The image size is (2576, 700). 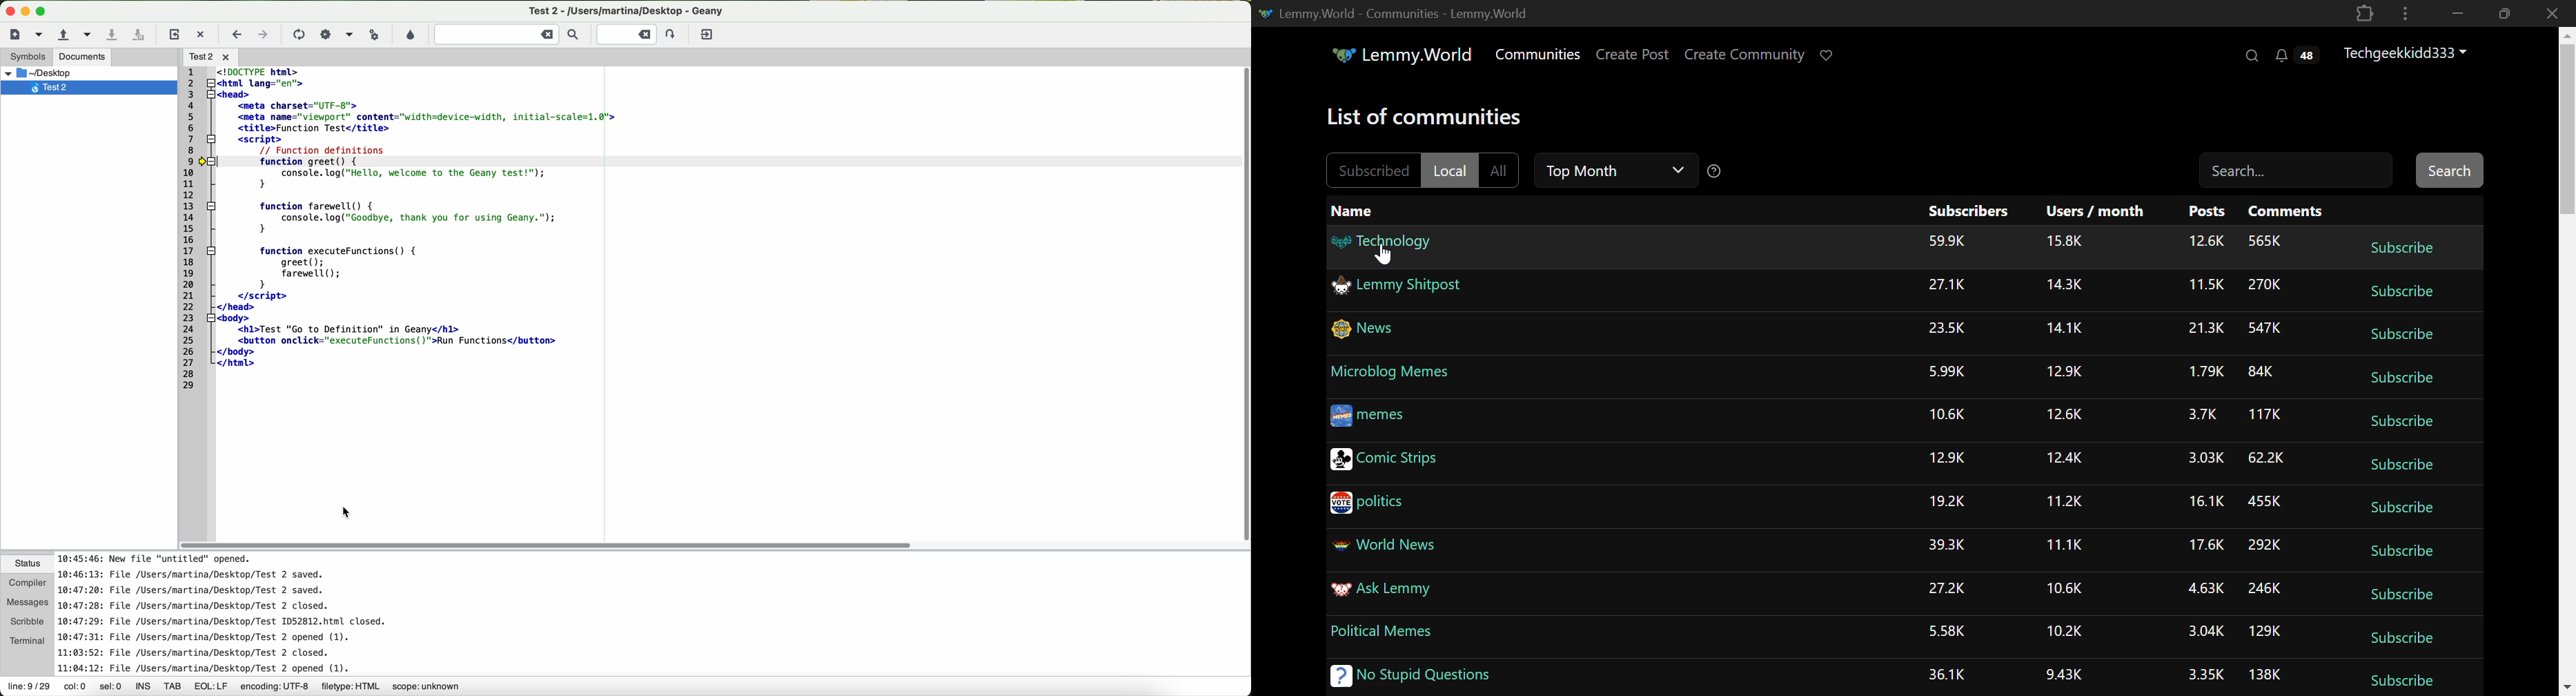 I want to click on Minimize Window, so click(x=2501, y=13).